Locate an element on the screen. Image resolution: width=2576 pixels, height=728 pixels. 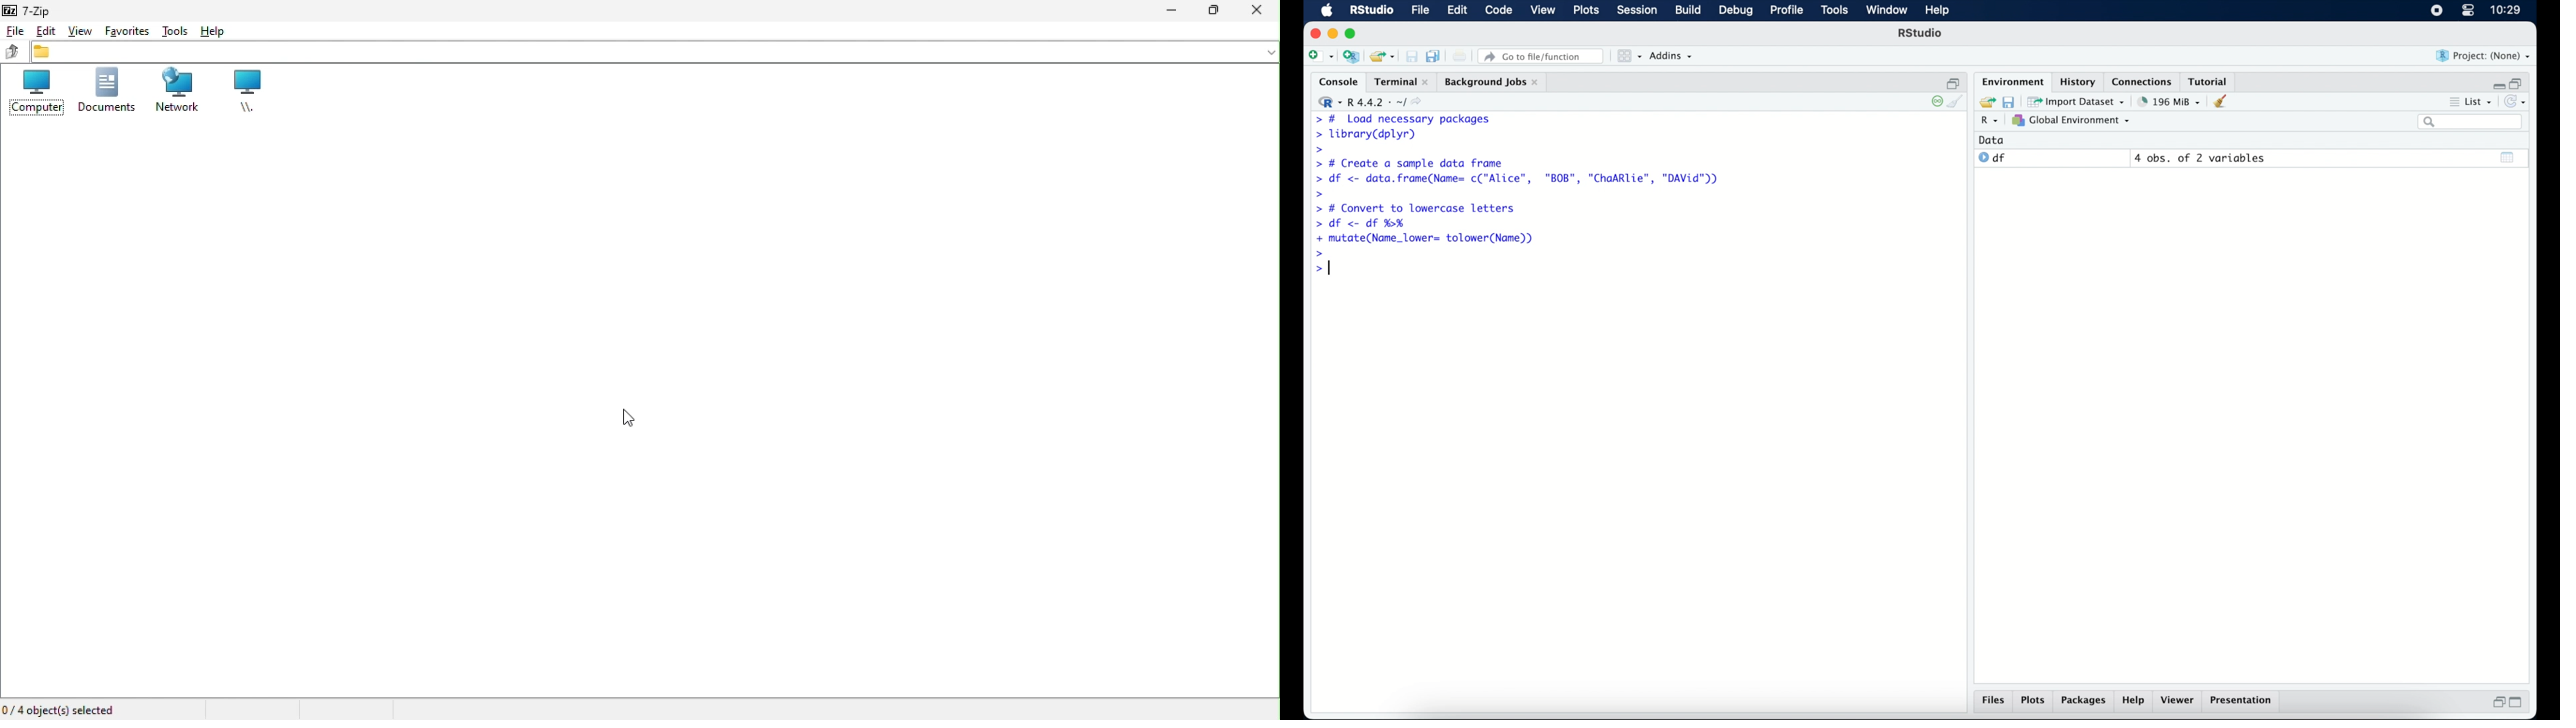
viewer is located at coordinates (2180, 701).